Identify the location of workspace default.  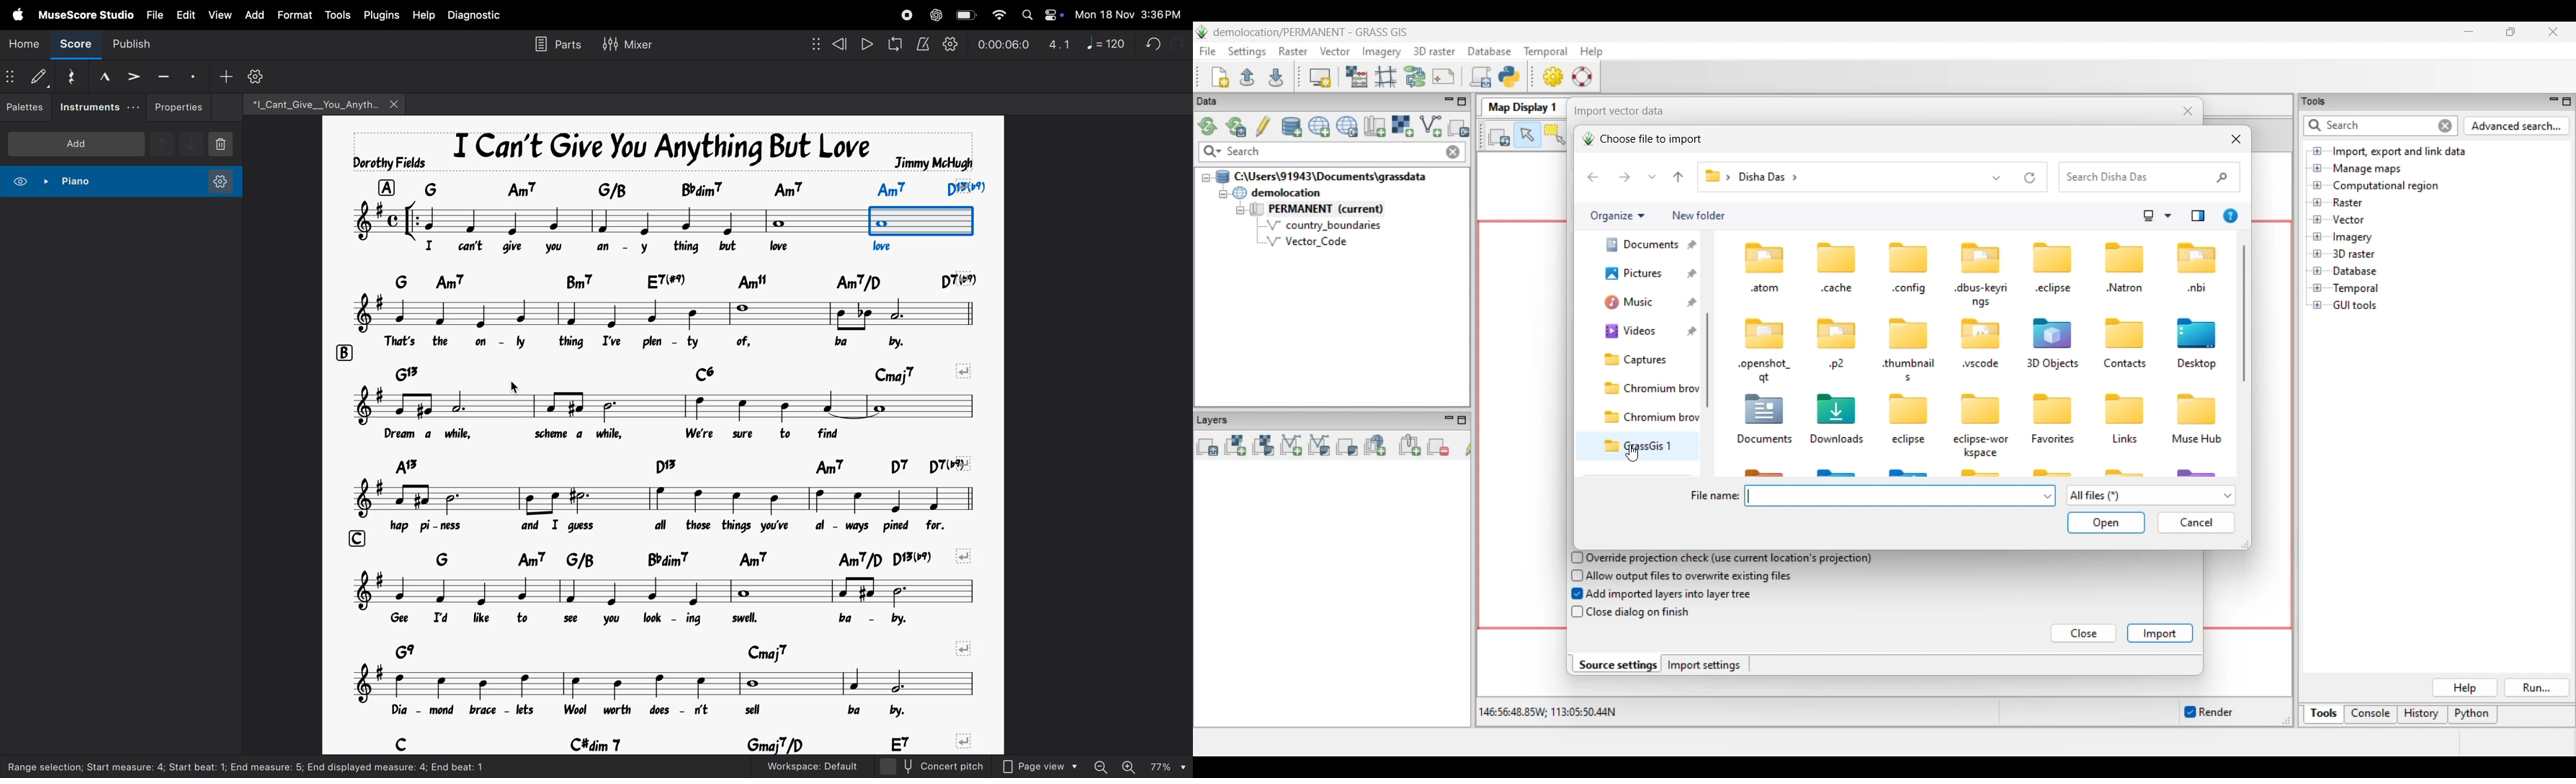
(812, 766).